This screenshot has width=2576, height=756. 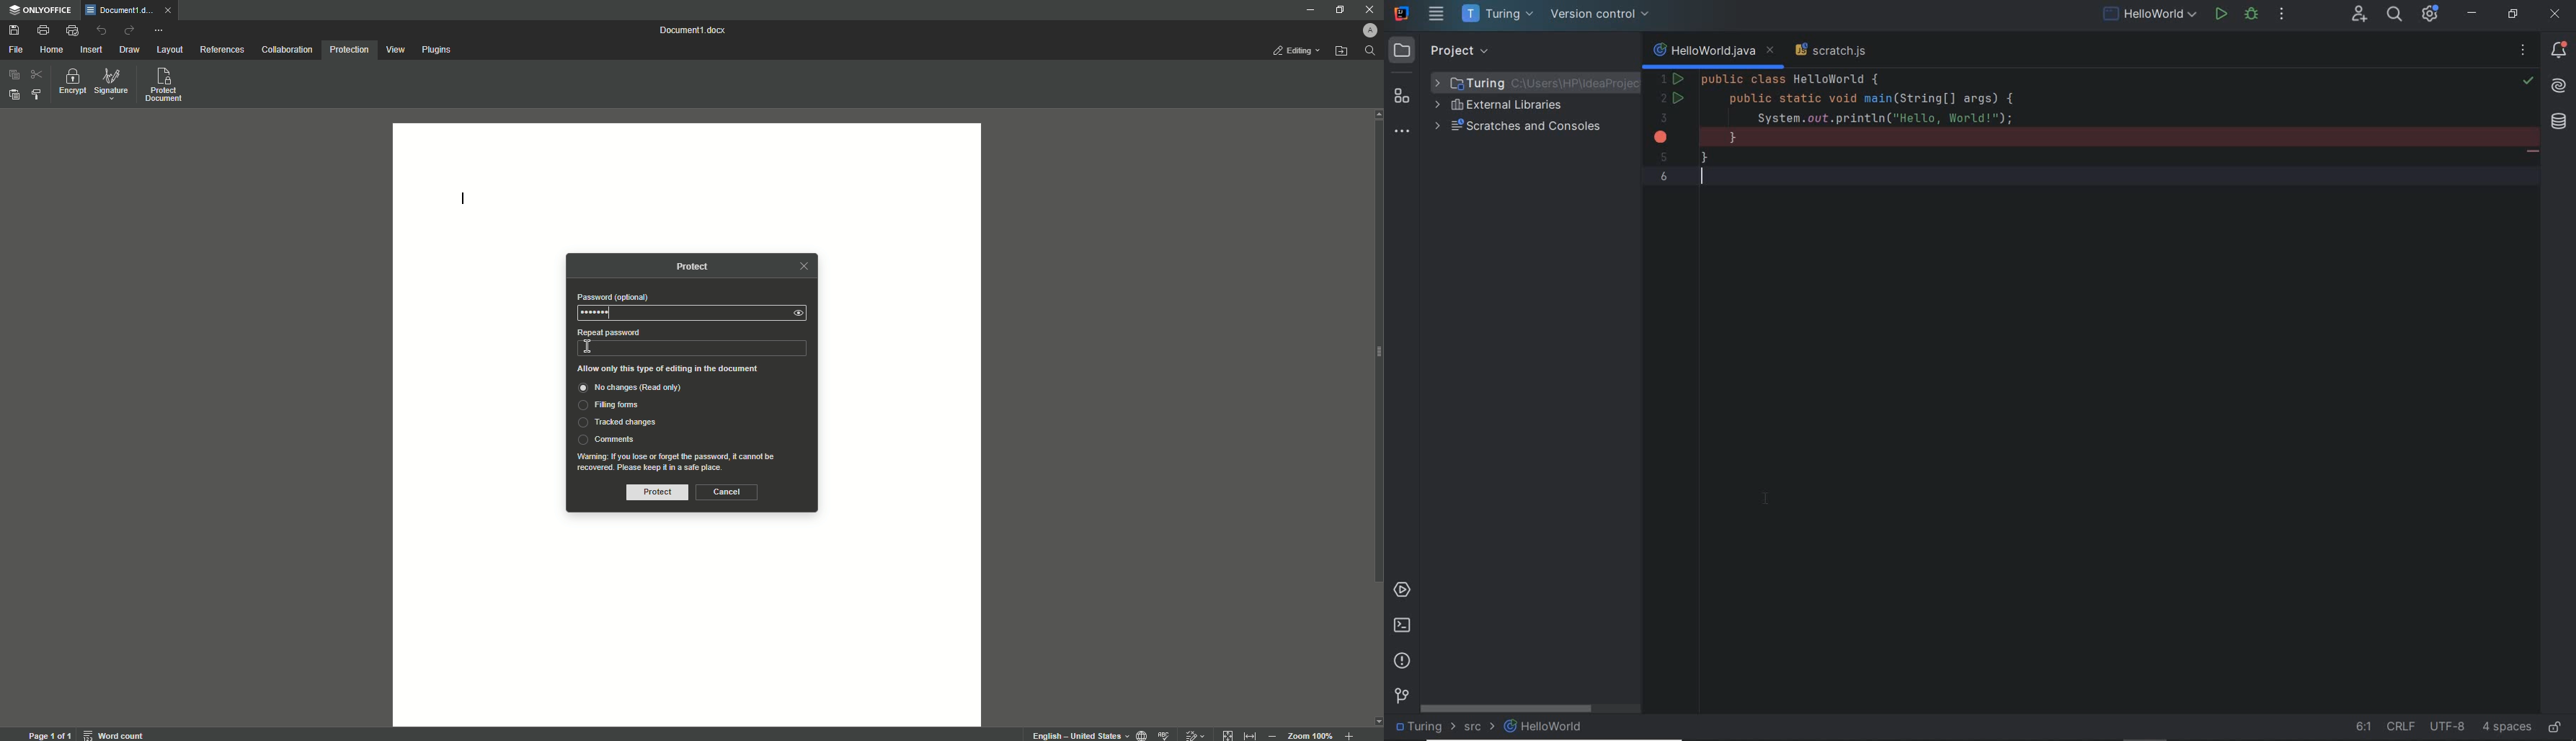 What do you see at coordinates (608, 332) in the screenshot?
I see `Repeat Password` at bounding box center [608, 332].